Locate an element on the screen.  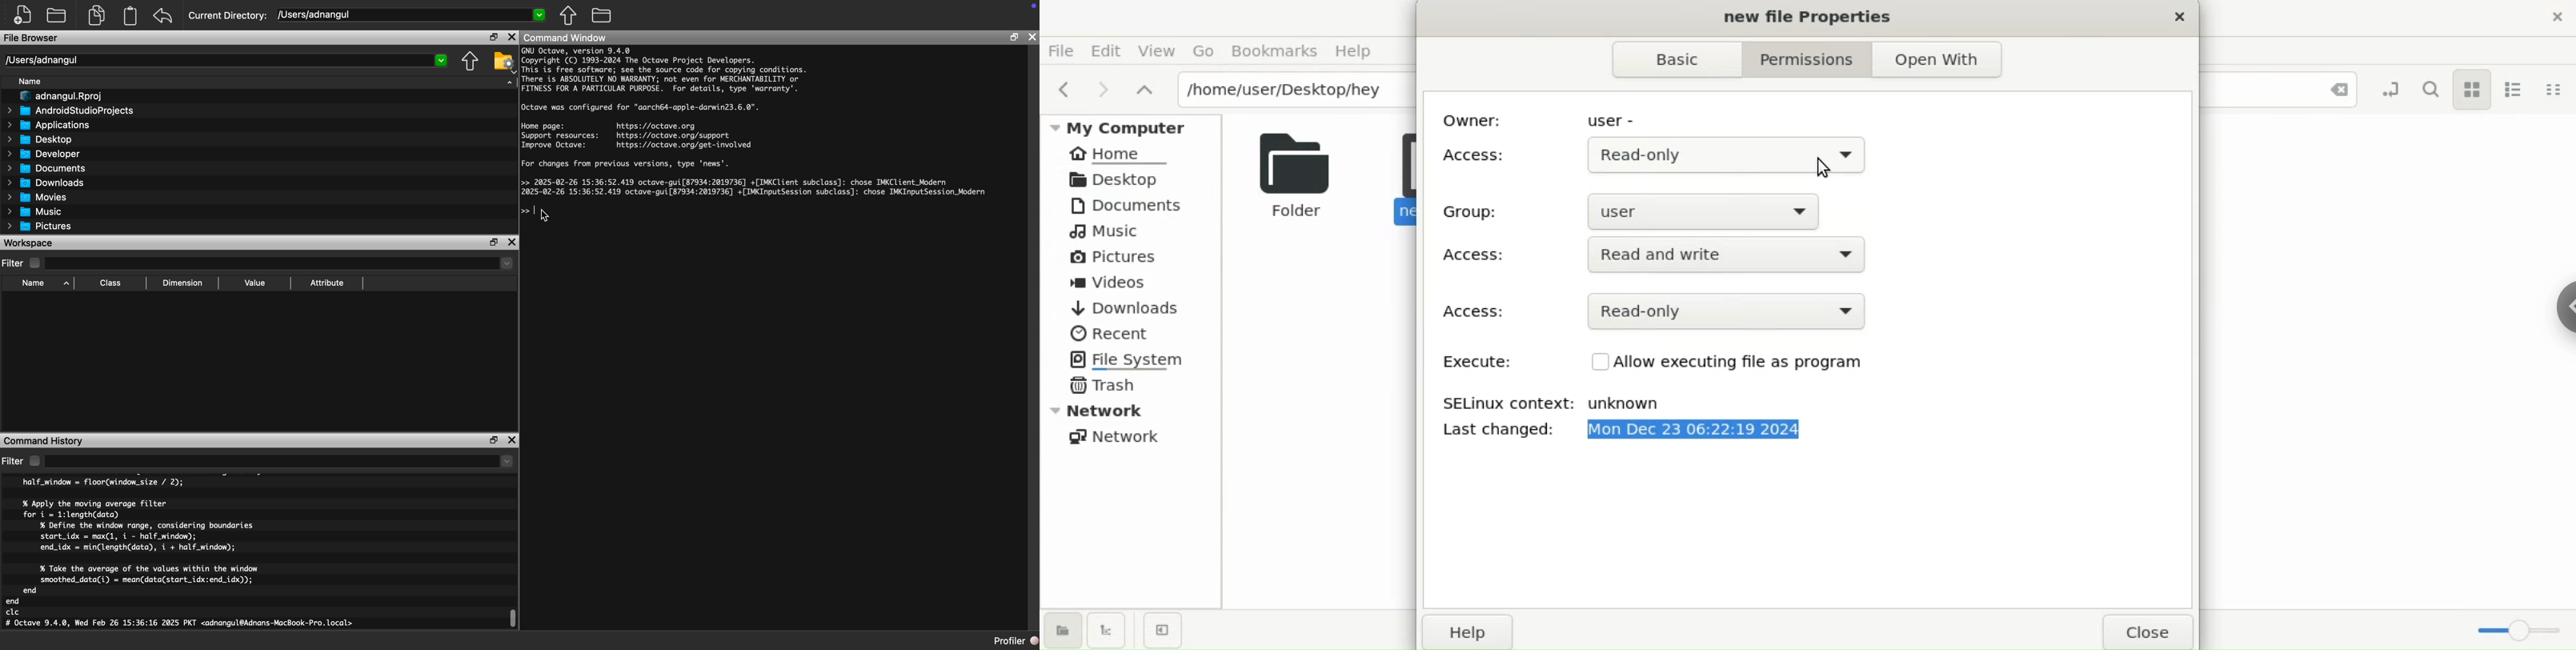
Read-only is located at coordinates (1740, 309).